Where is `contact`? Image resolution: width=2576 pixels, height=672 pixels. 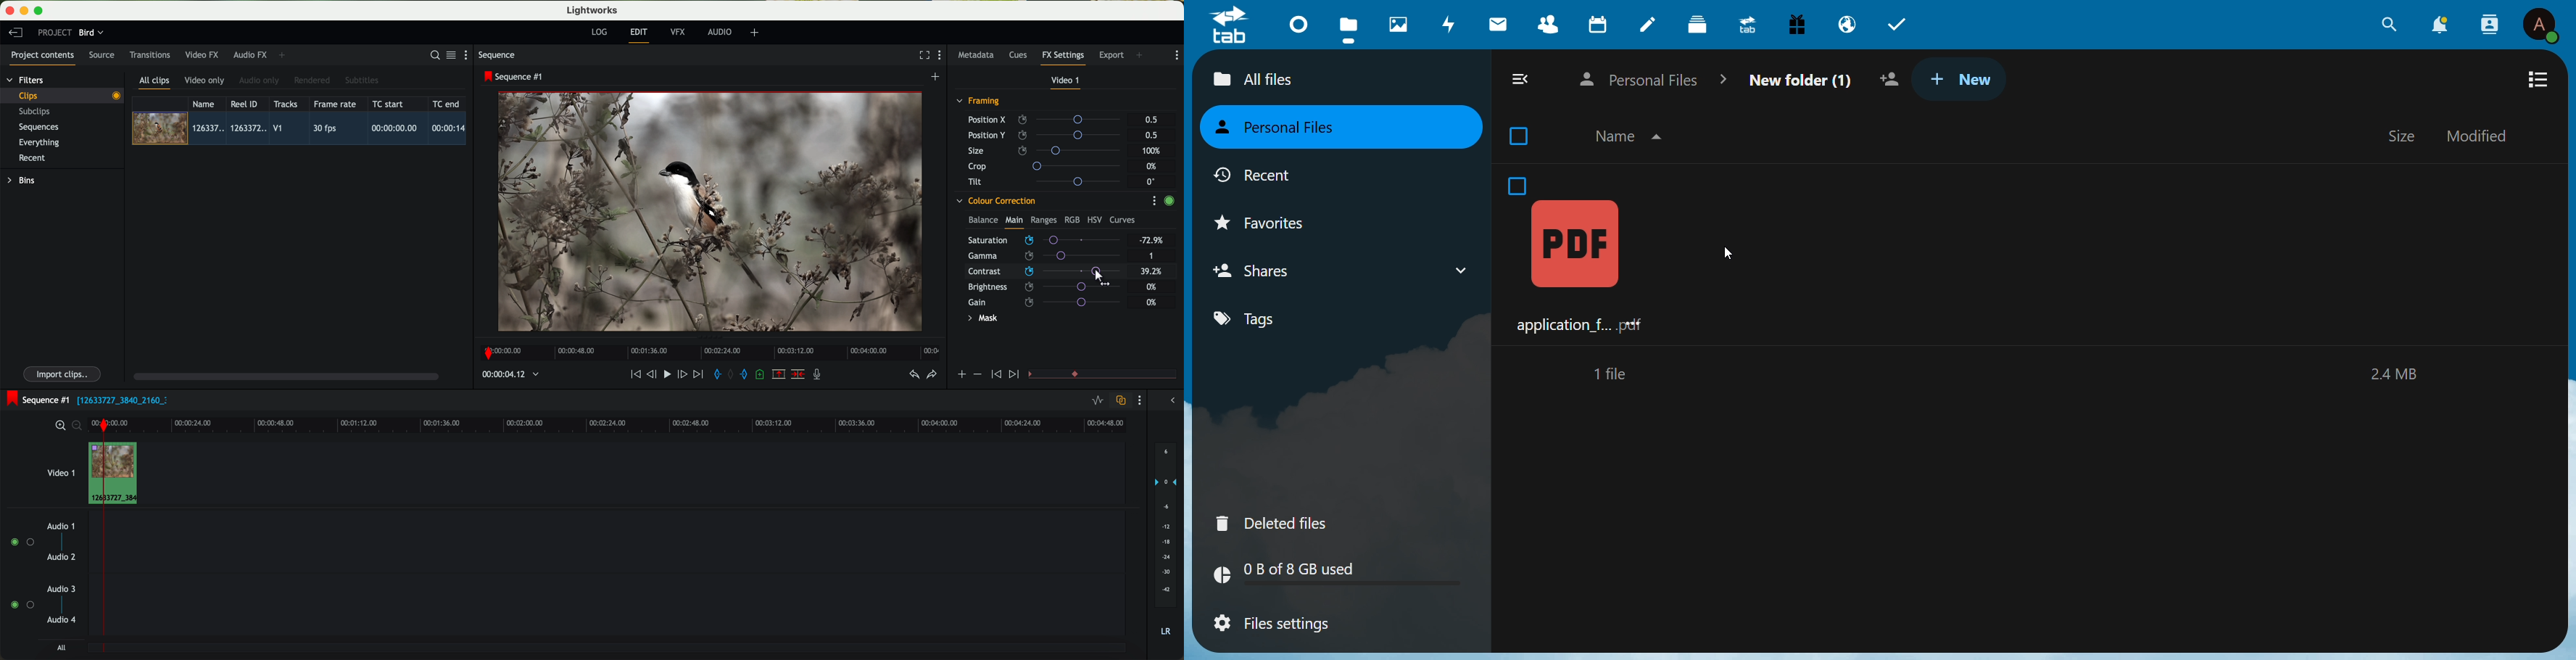
contact is located at coordinates (1546, 22).